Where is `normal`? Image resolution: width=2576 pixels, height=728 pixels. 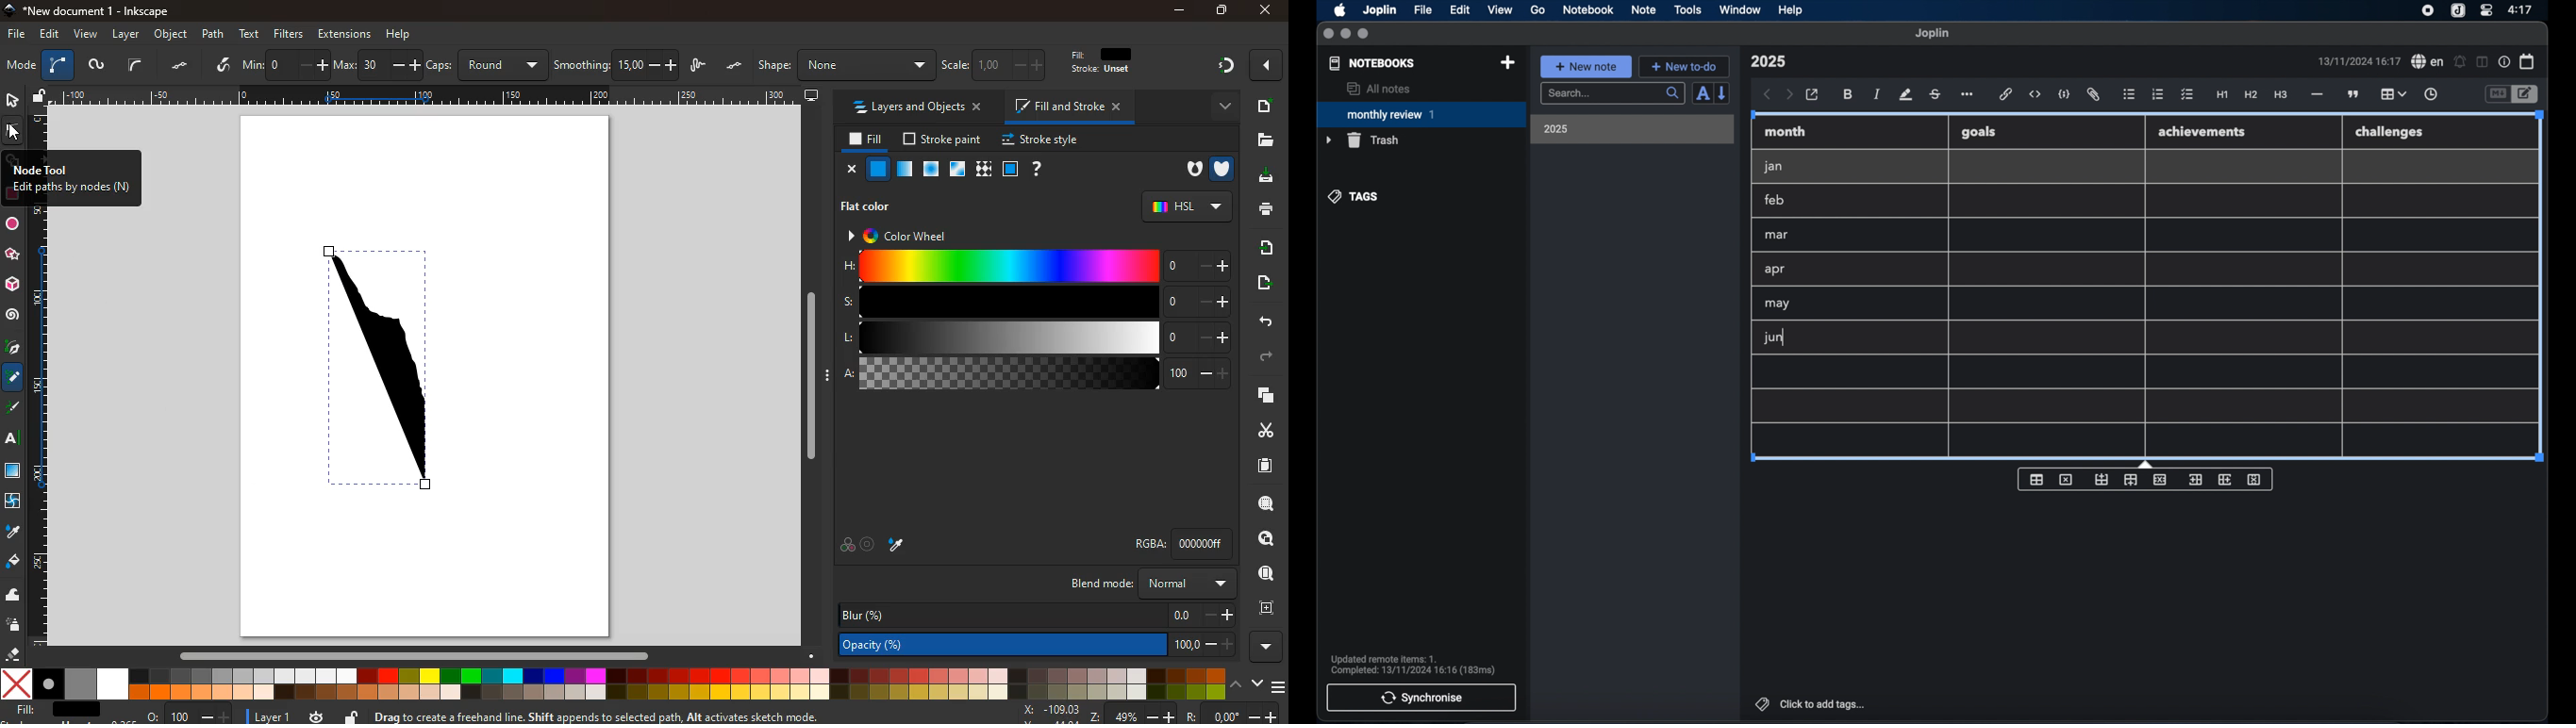
normal is located at coordinates (878, 169).